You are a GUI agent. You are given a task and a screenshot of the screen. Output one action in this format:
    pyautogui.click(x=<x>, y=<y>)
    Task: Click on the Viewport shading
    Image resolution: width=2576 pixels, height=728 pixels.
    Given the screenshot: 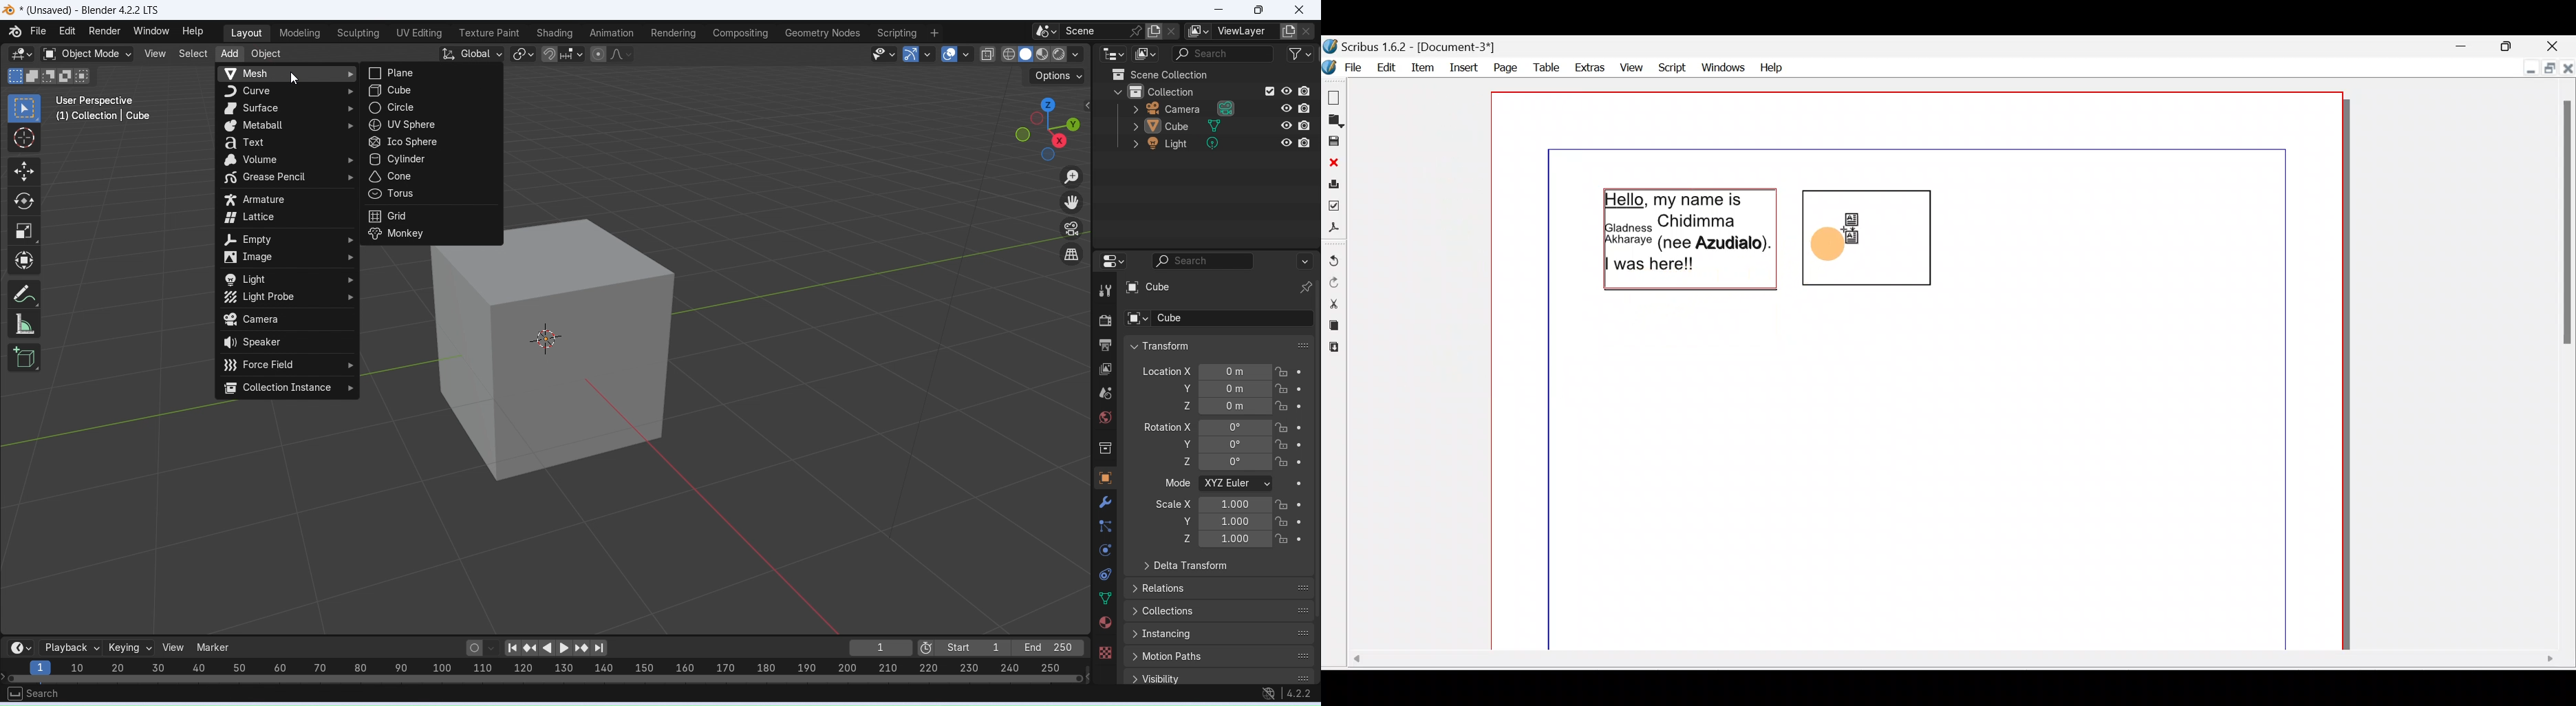 What is the action you would take?
    pyautogui.click(x=1034, y=54)
    